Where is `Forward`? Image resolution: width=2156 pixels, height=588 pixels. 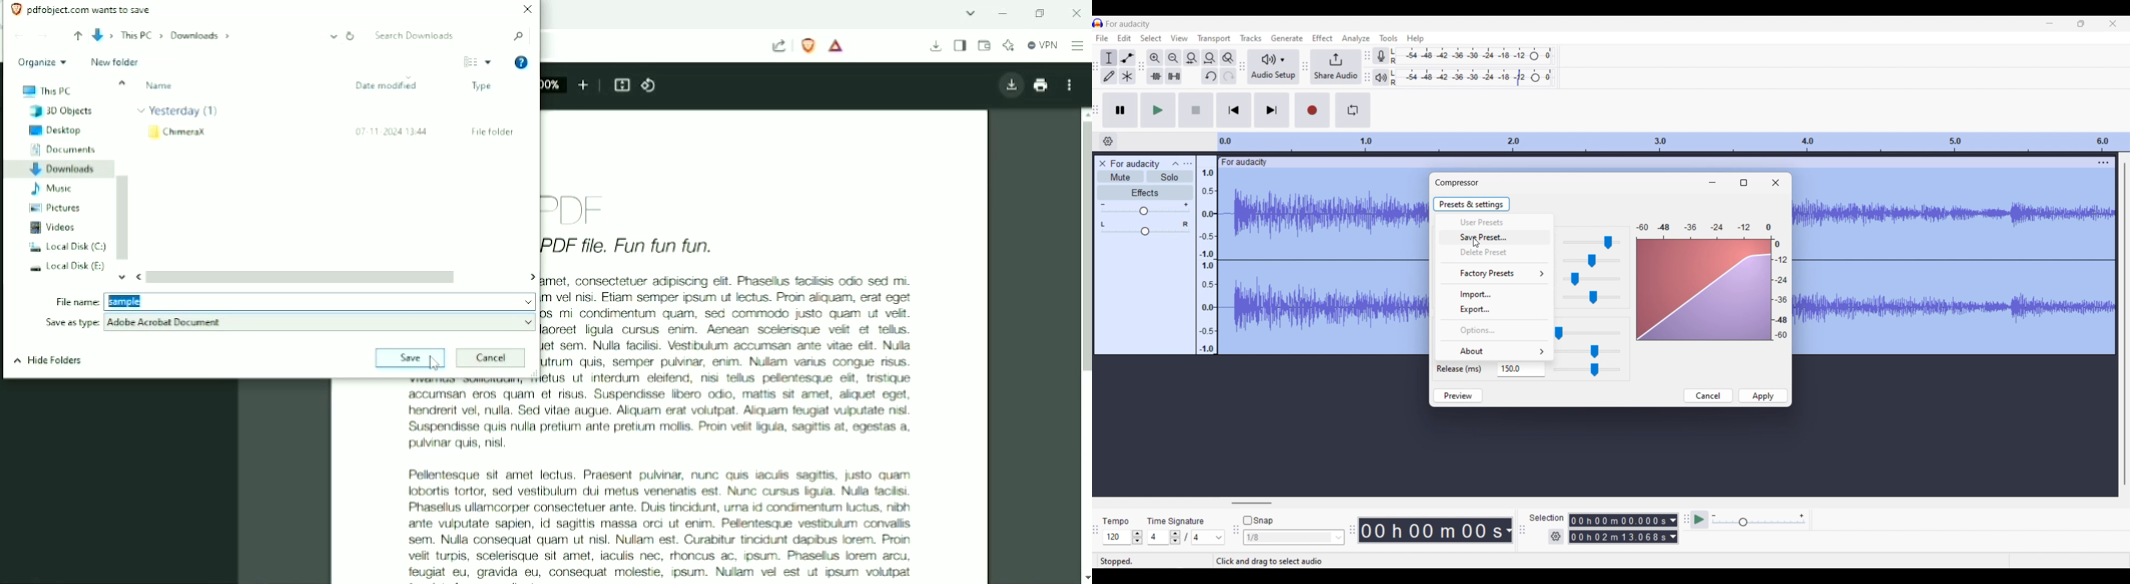
Forward is located at coordinates (43, 35).